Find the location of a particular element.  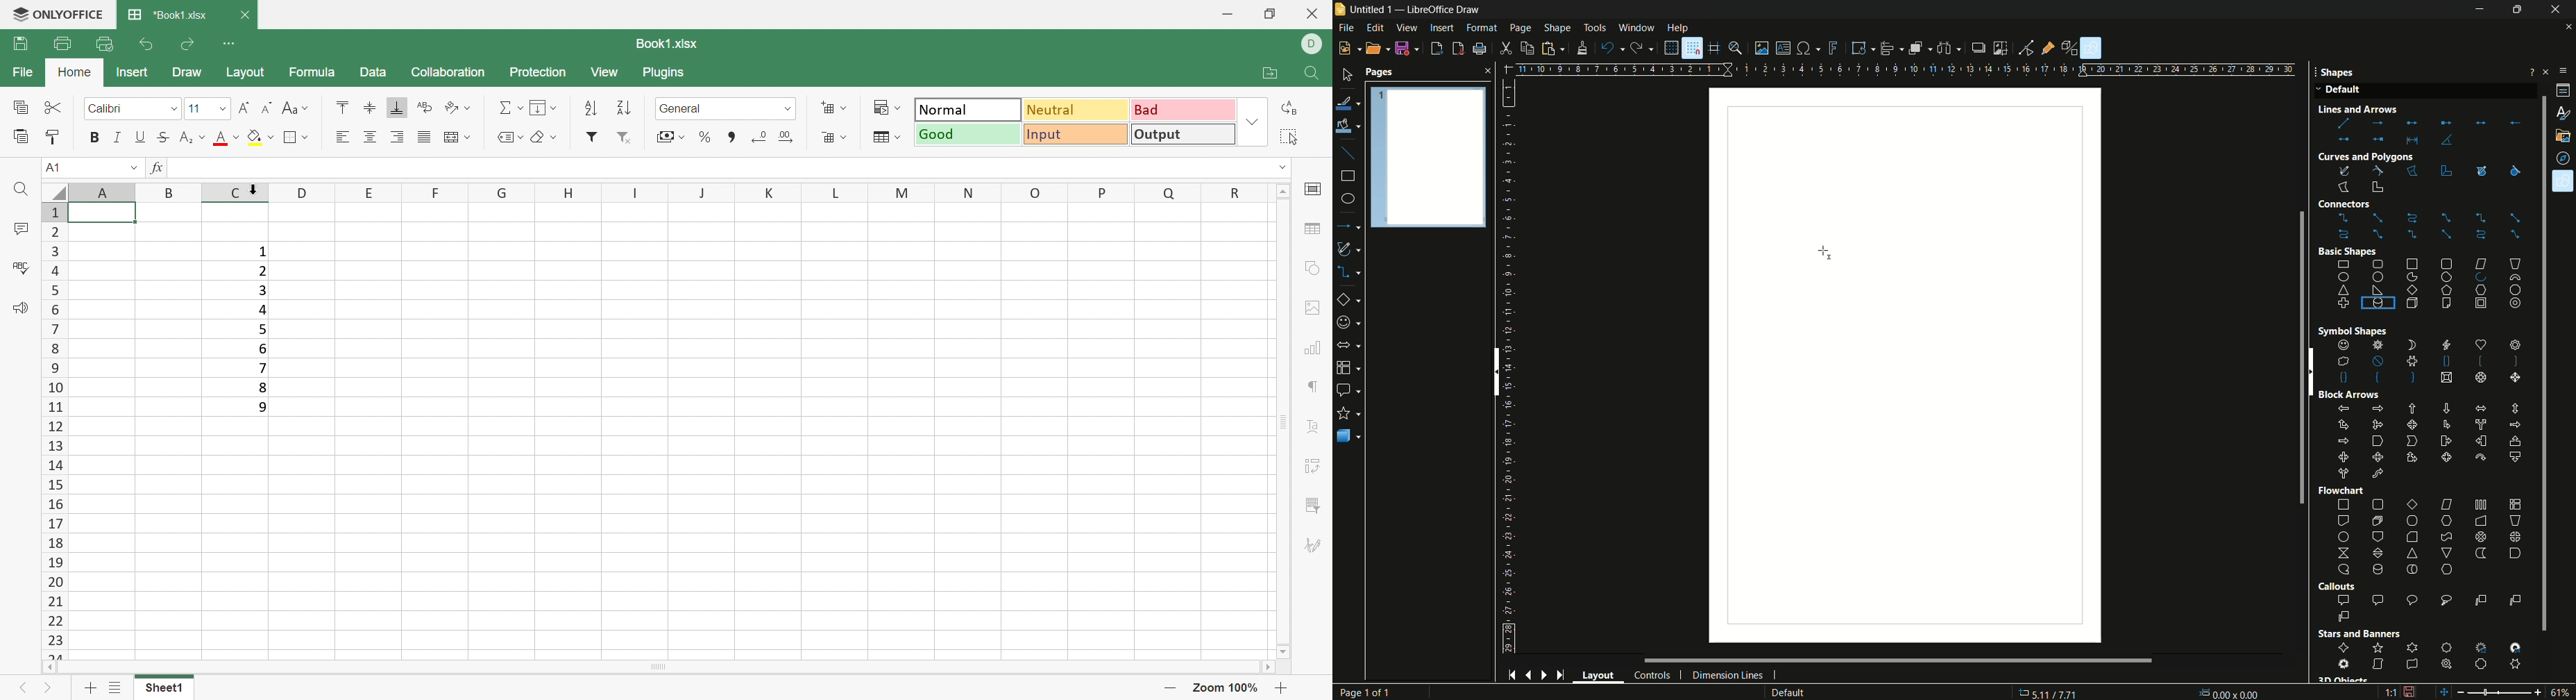

toggle extrusion is located at coordinates (2071, 49).